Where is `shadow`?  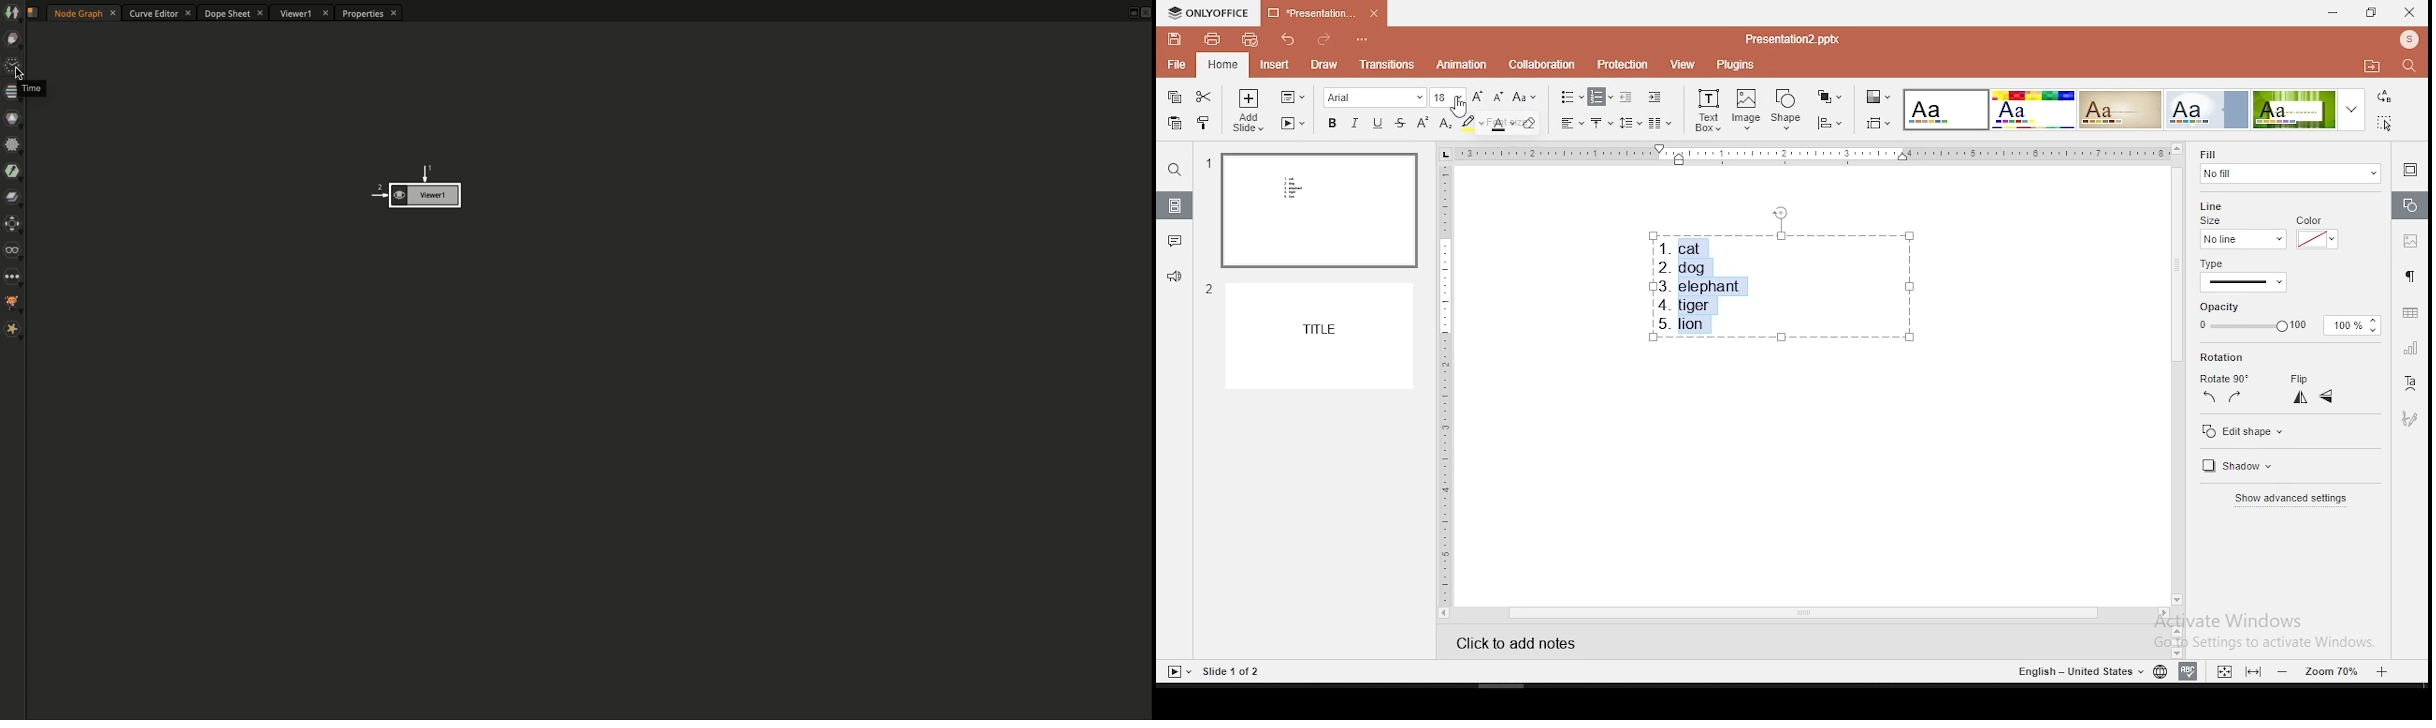
shadow is located at coordinates (2235, 465).